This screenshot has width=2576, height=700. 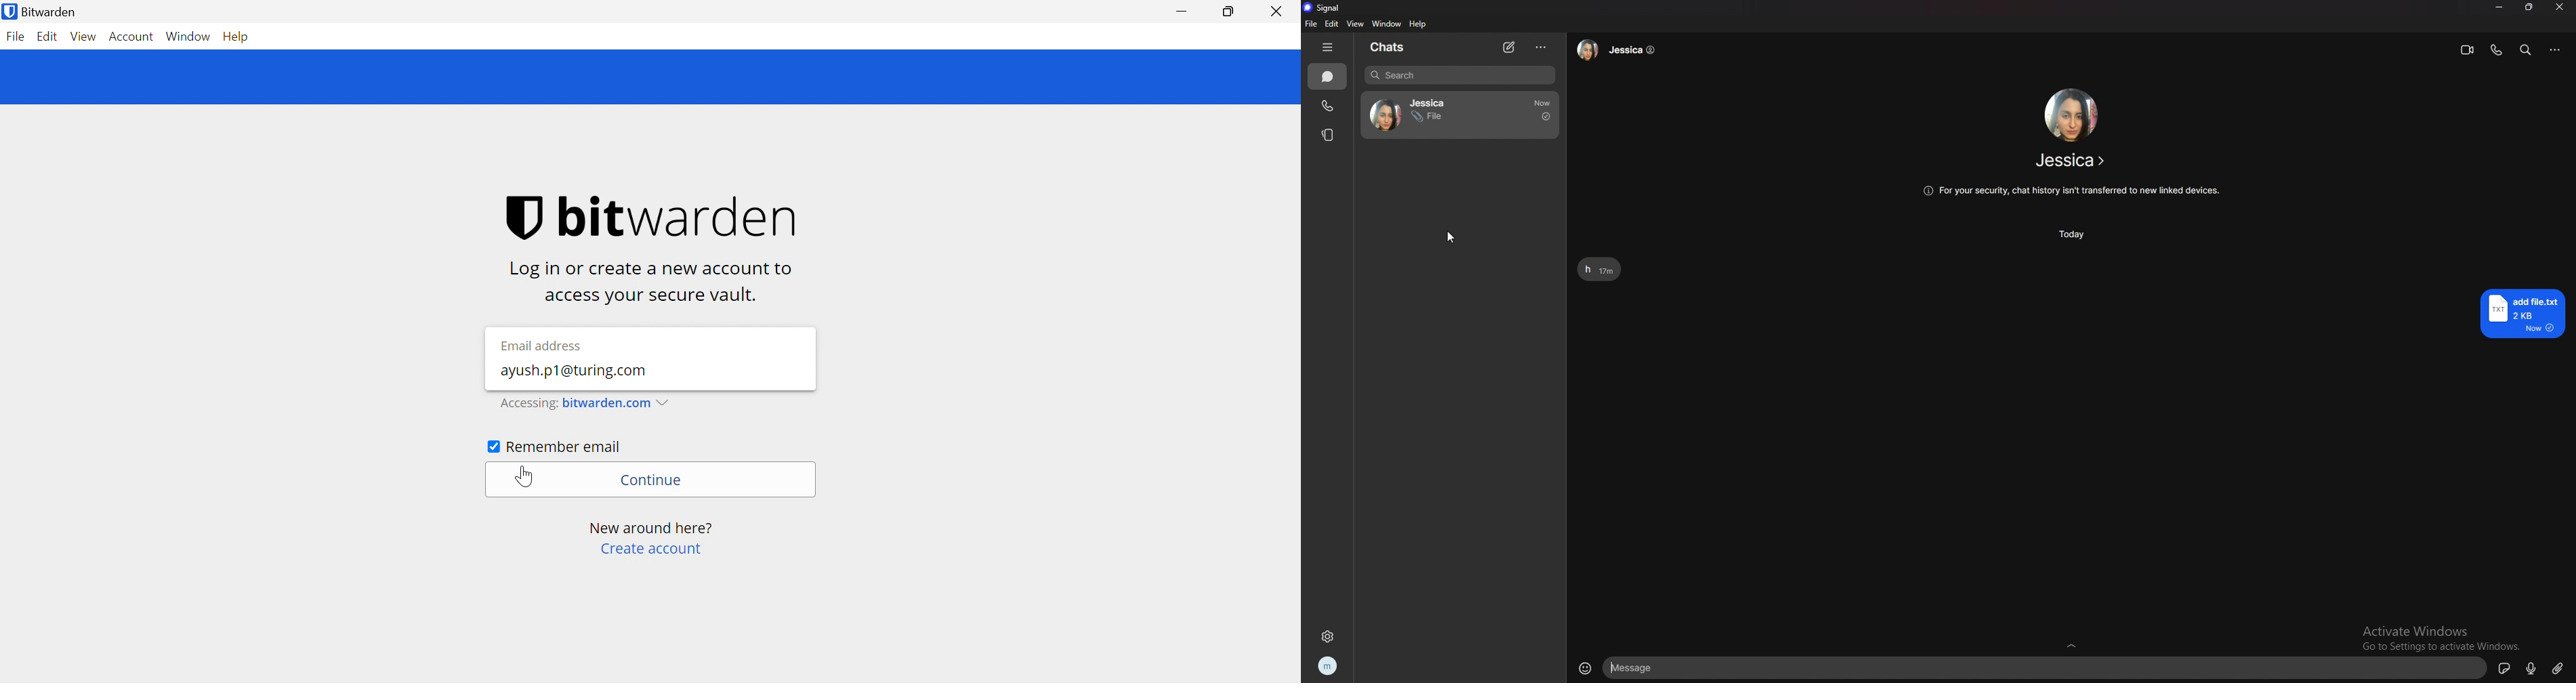 What do you see at coordinates (43, 12) in the screenshot?
I see `Bitwarden` at bounding box center [43, 12].